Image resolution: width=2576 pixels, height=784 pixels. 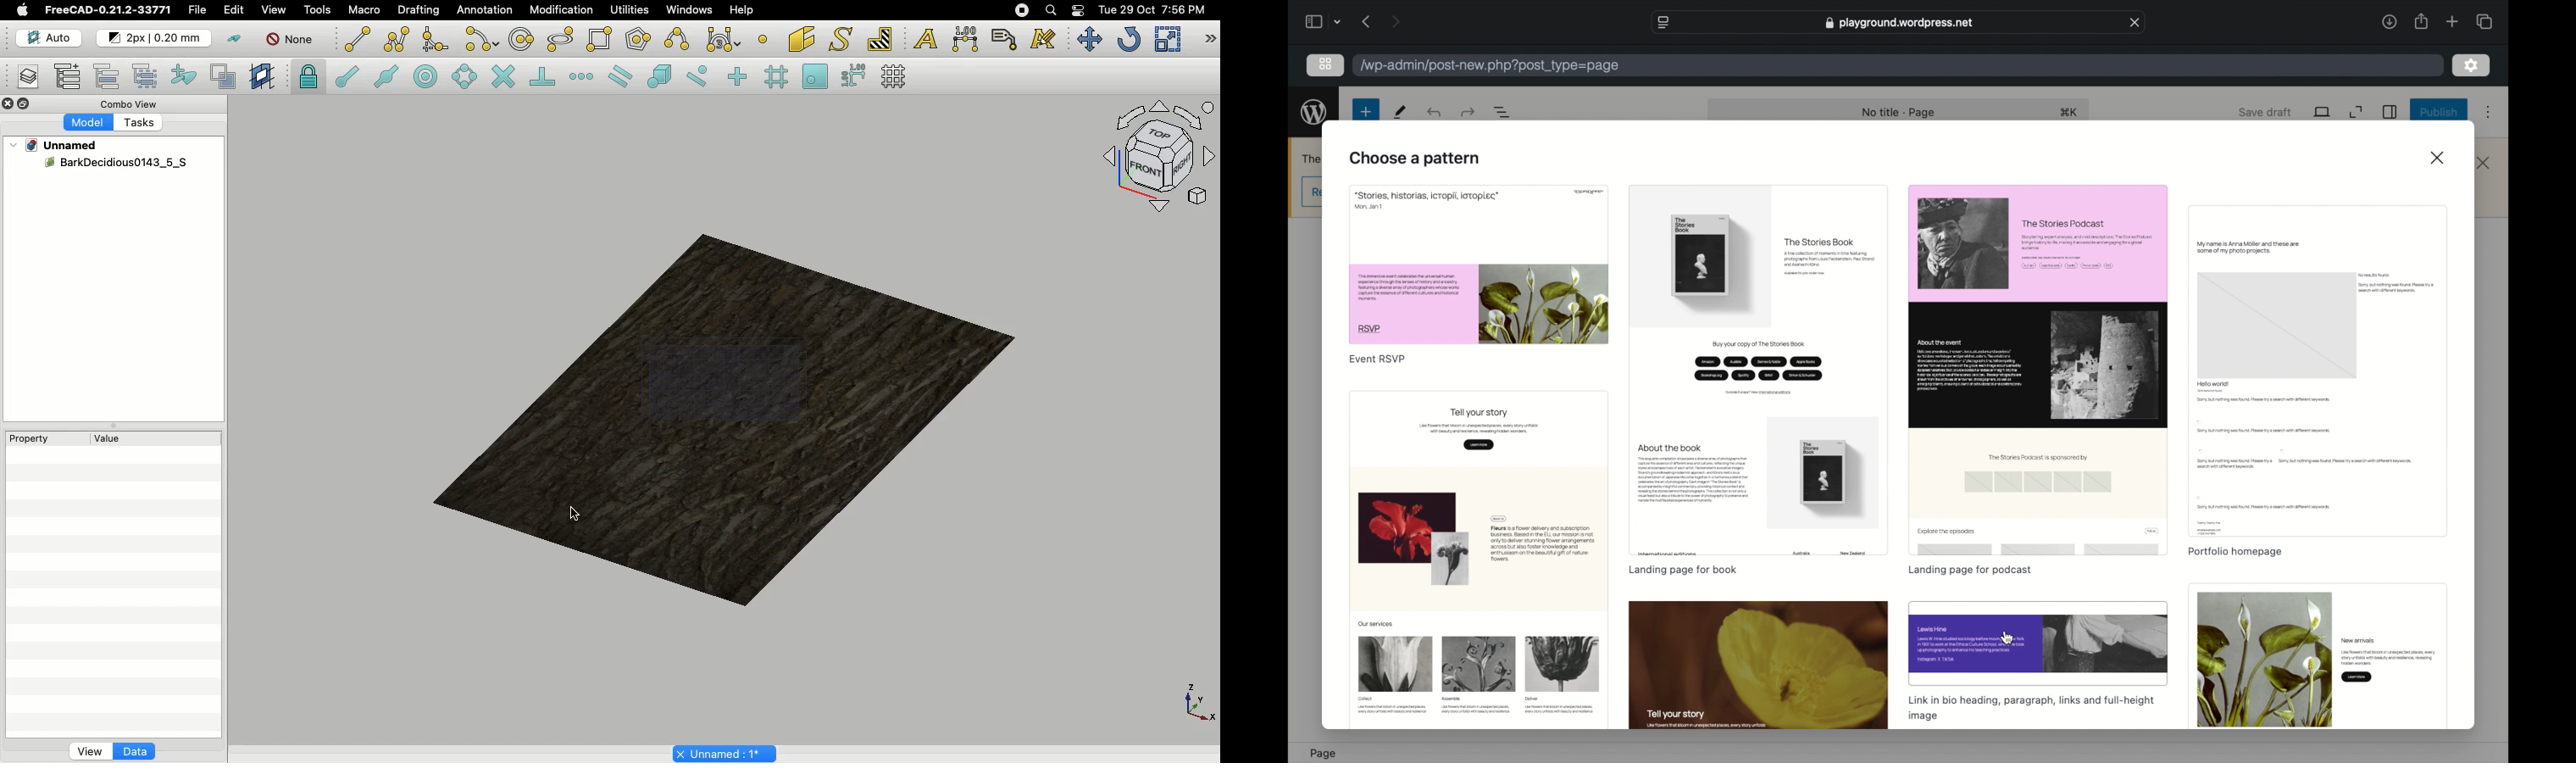 What do you see at coordinates (22, 78) in the screenshot?
I see `Manage layers` at bounding box center [22, 78].